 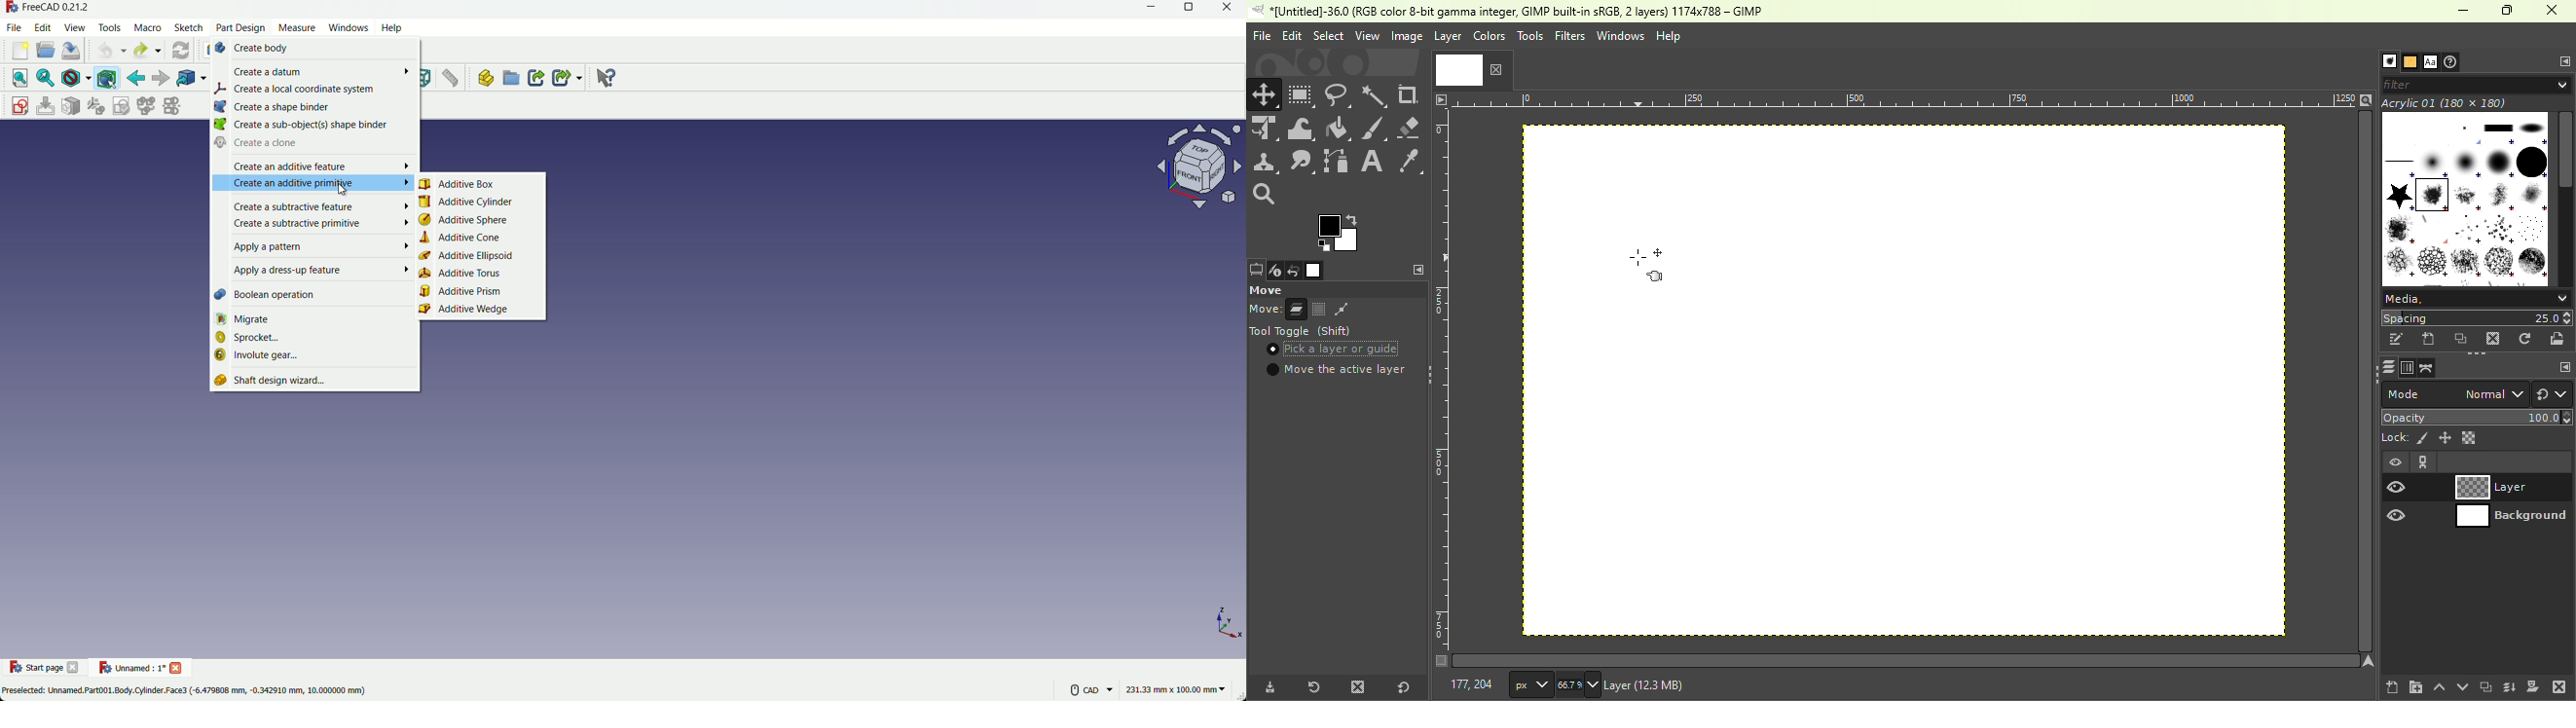 I want to click on Cursor, so click(x=1660, y=261).